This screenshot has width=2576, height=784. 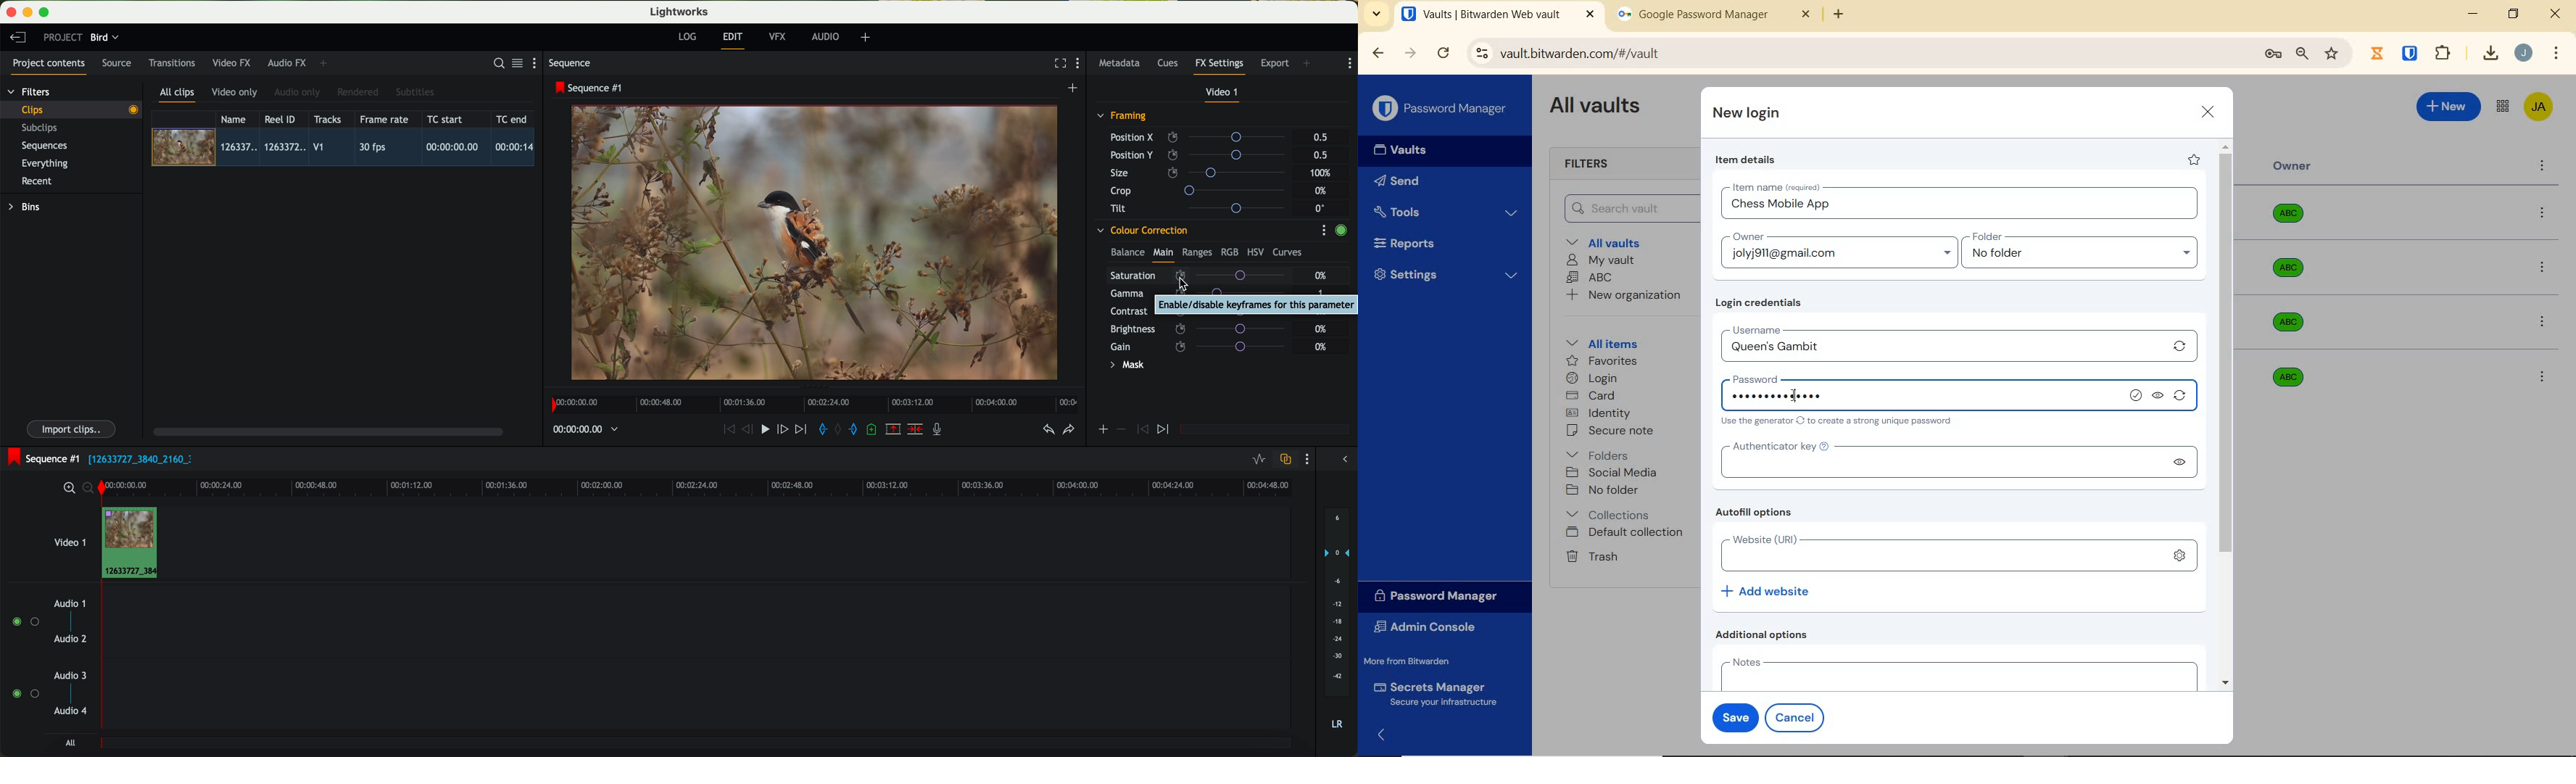 I want to click on New login, so click(x=1747, y=115).